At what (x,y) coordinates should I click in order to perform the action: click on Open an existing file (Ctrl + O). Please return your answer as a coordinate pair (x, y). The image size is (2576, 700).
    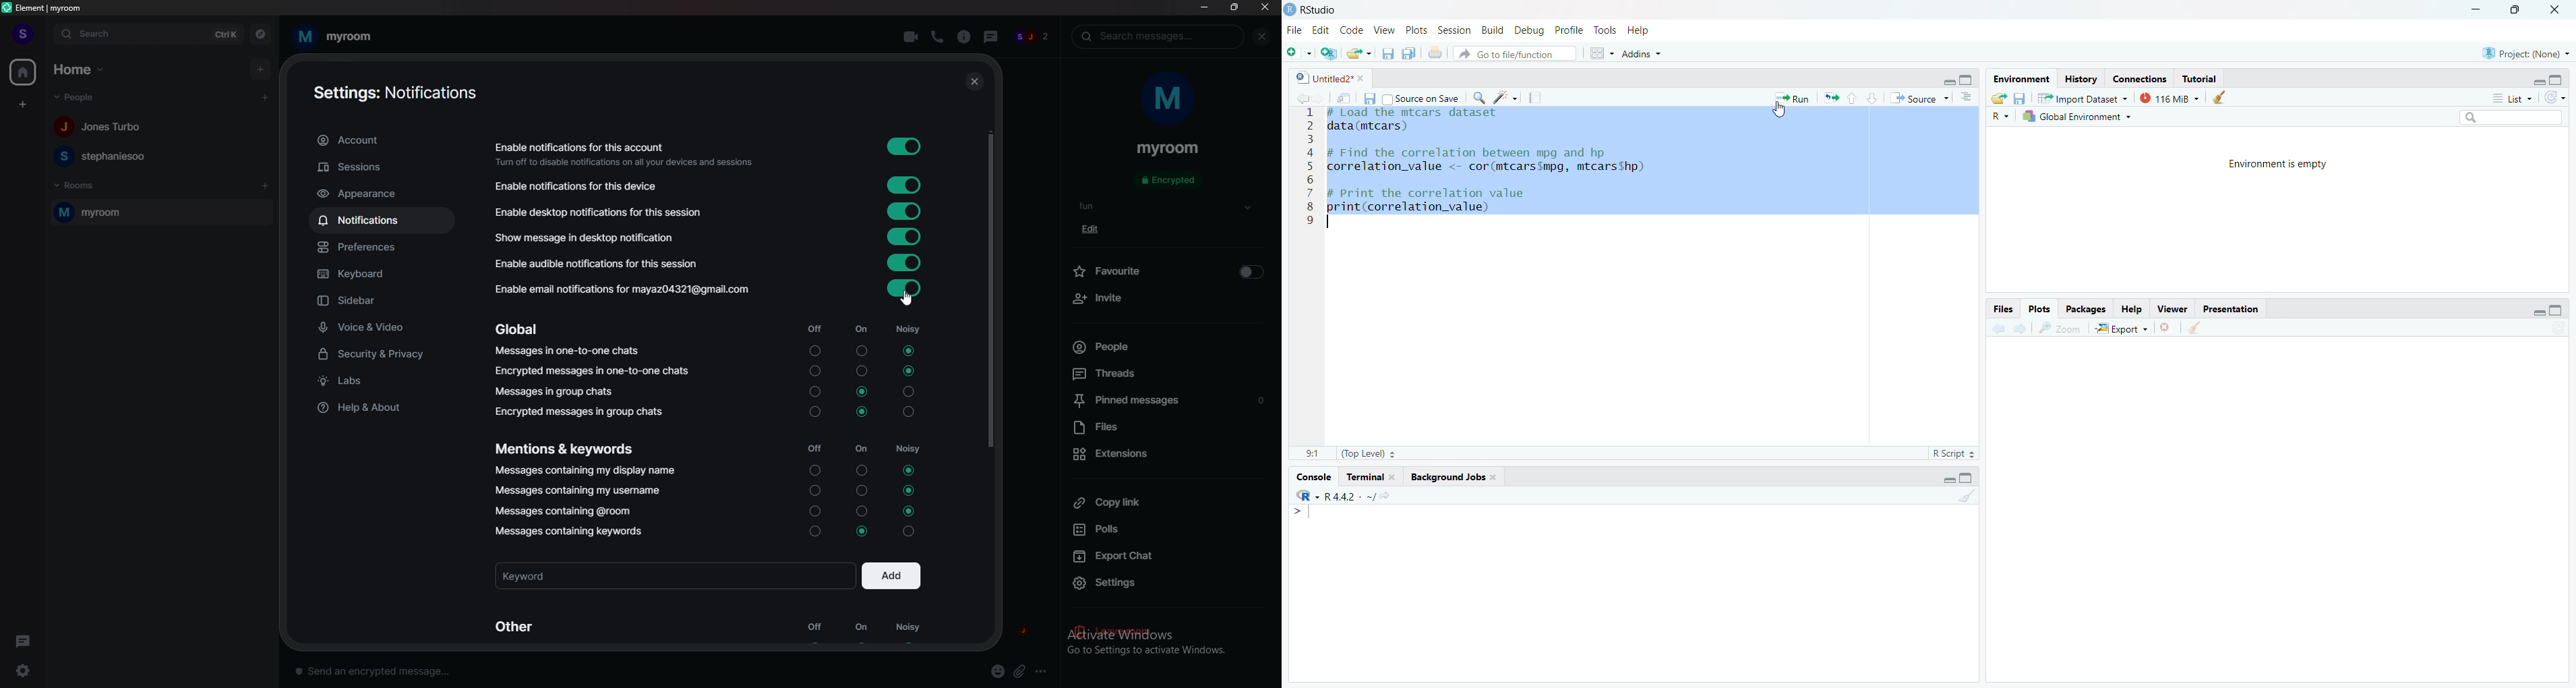
    Looking at the image, I should click on (1359, 54).